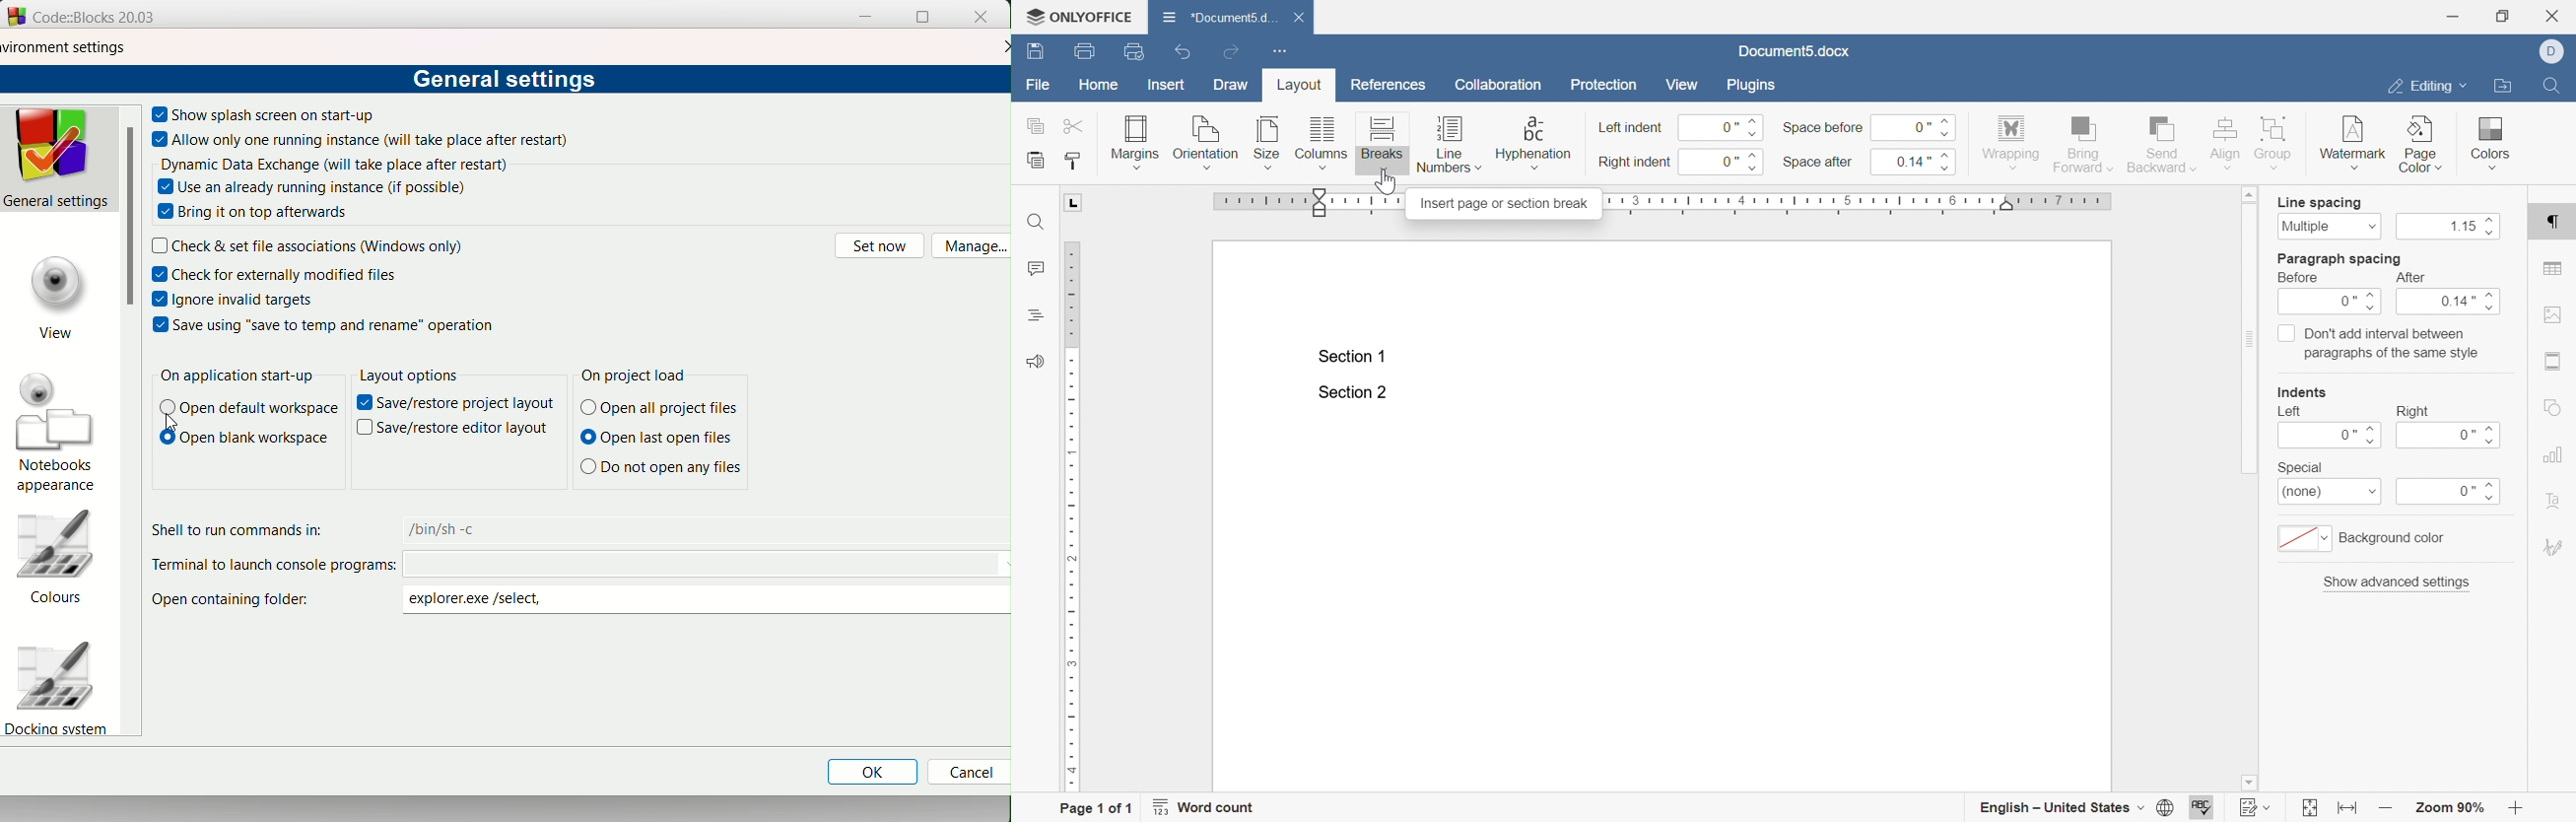  What do you see at coordinates (2330, 226) in the screenshot?
I see `multiple` at bounding box center [2330, 226].